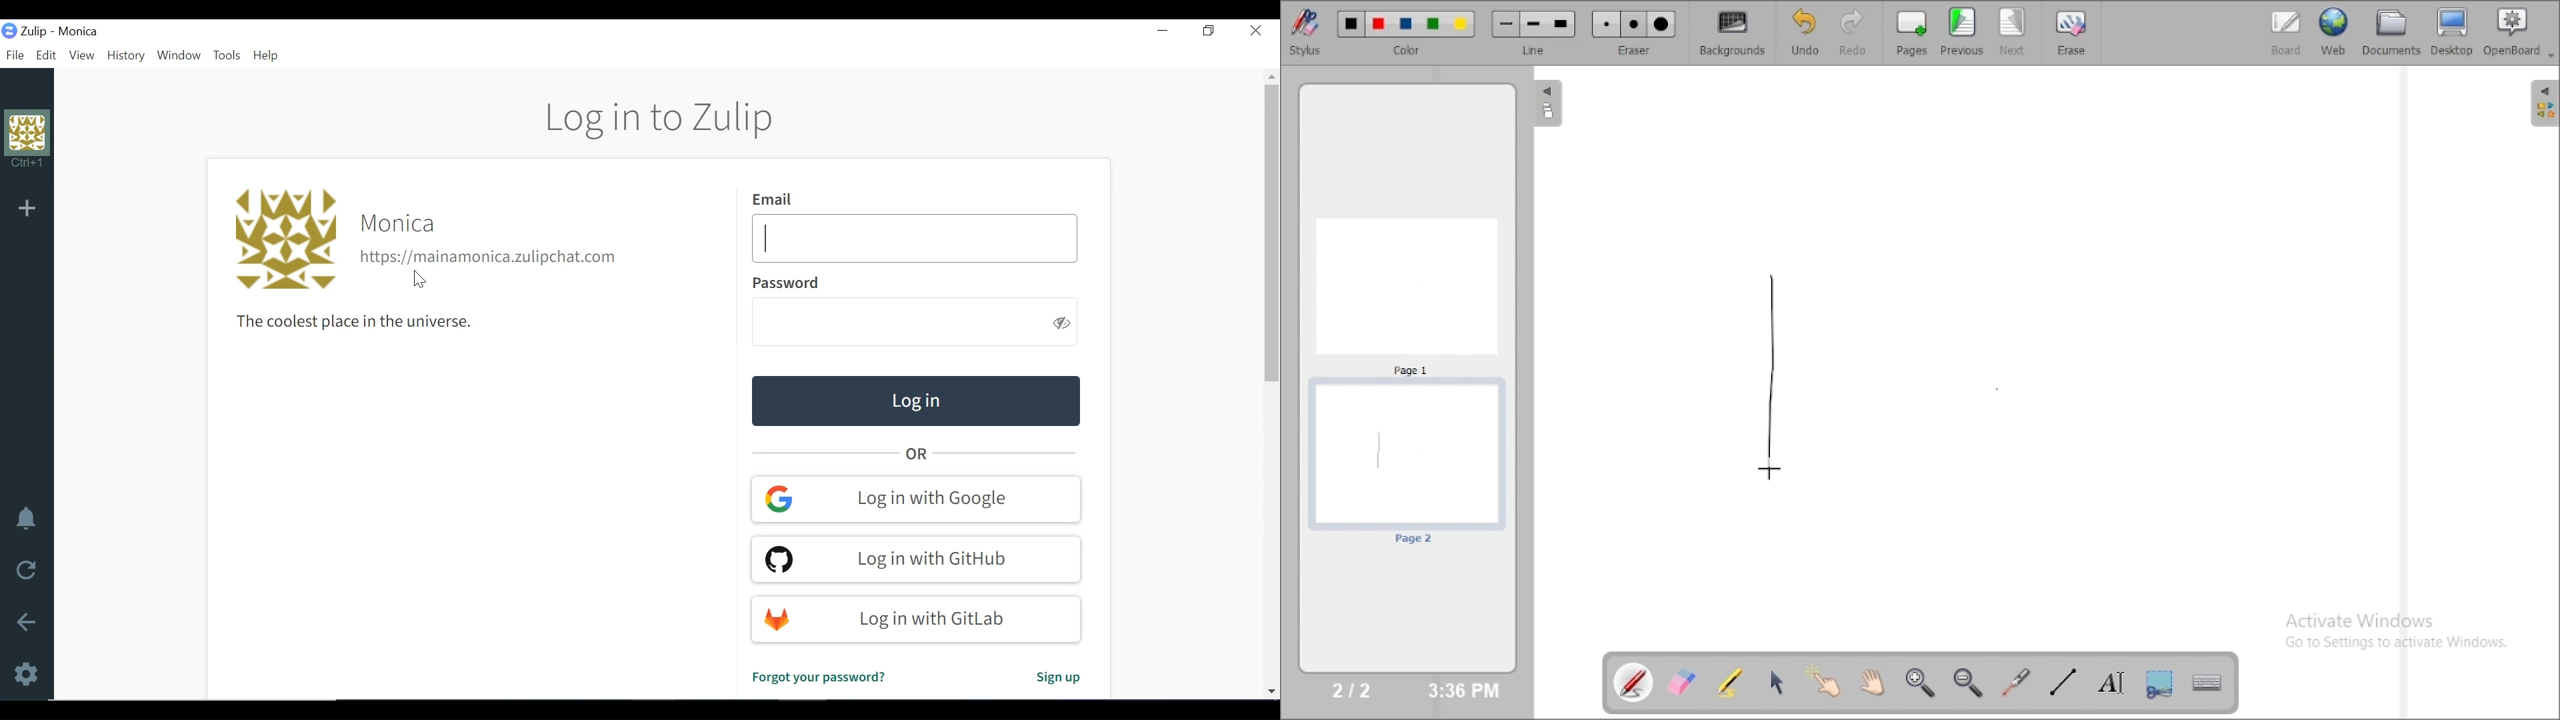 This screenshot has width=2576, height=728. I want to click on Restore, so click(1207, 30).